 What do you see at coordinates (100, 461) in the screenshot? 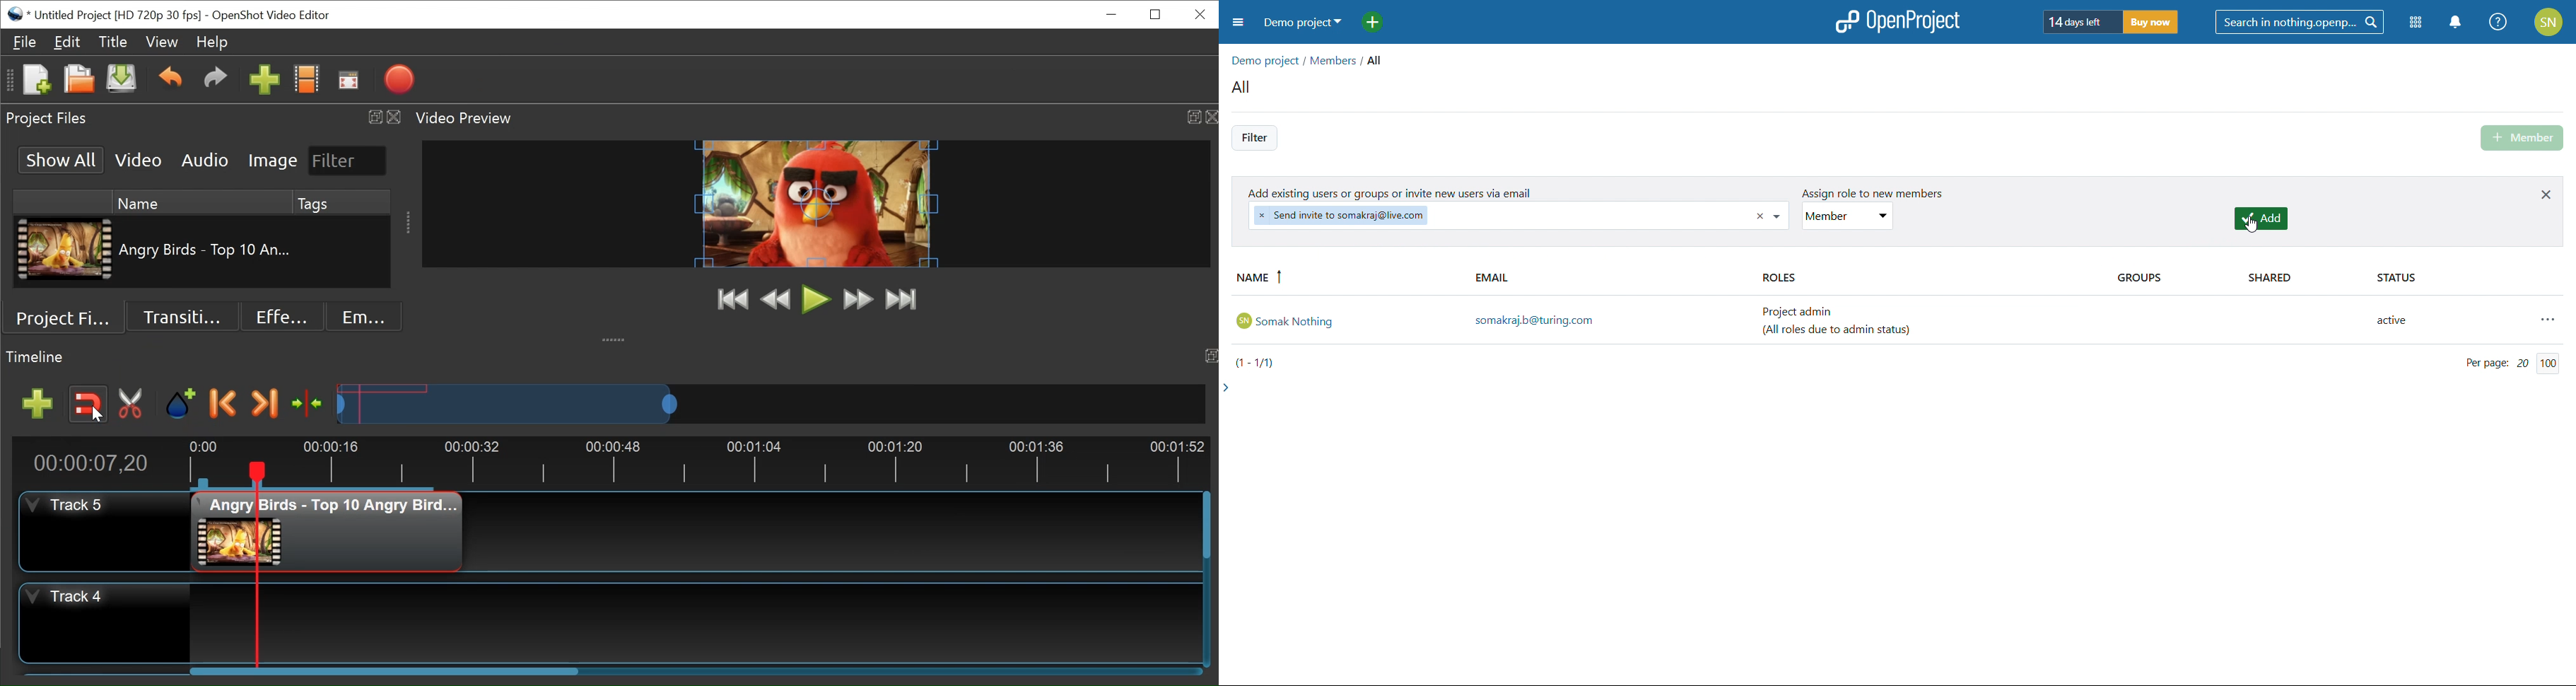
I see `Current Position in Hours: Minutes: Seconds: Milliseconds ` at bounding box center [100, 461].